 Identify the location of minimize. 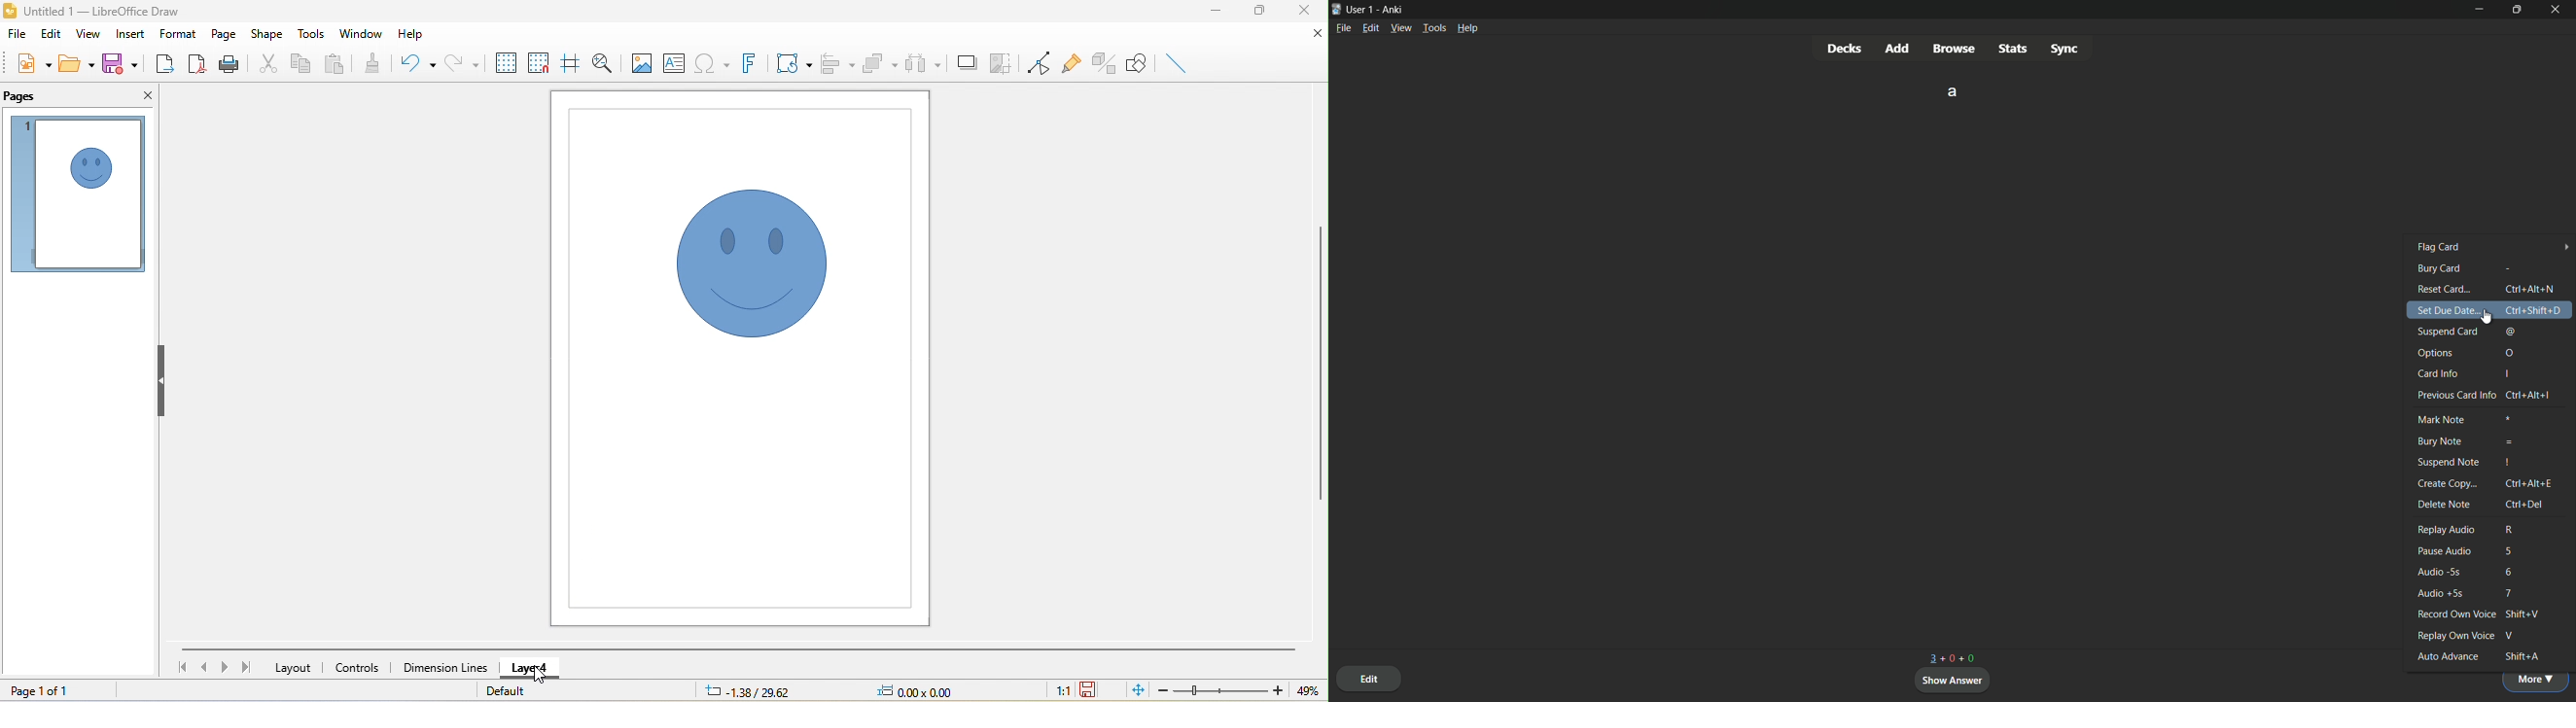
(1222, 13).